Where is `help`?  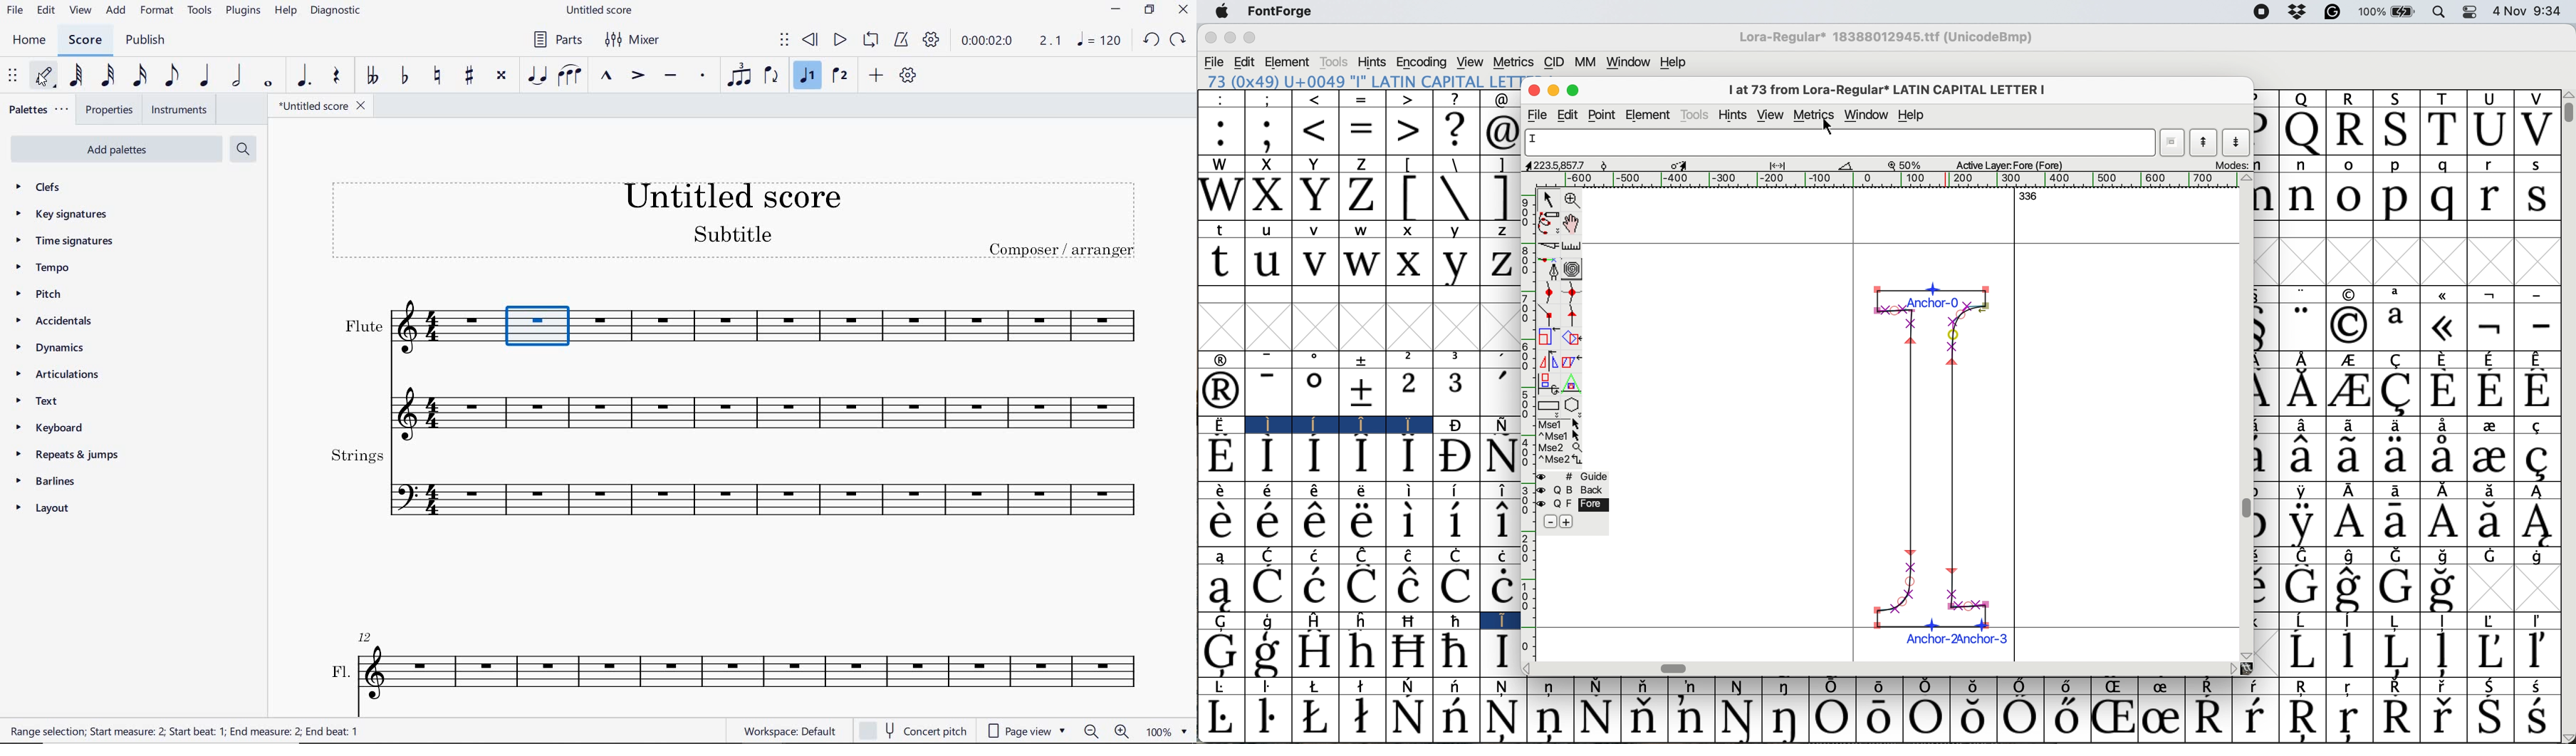 help is located at coordinates (1671, 62).